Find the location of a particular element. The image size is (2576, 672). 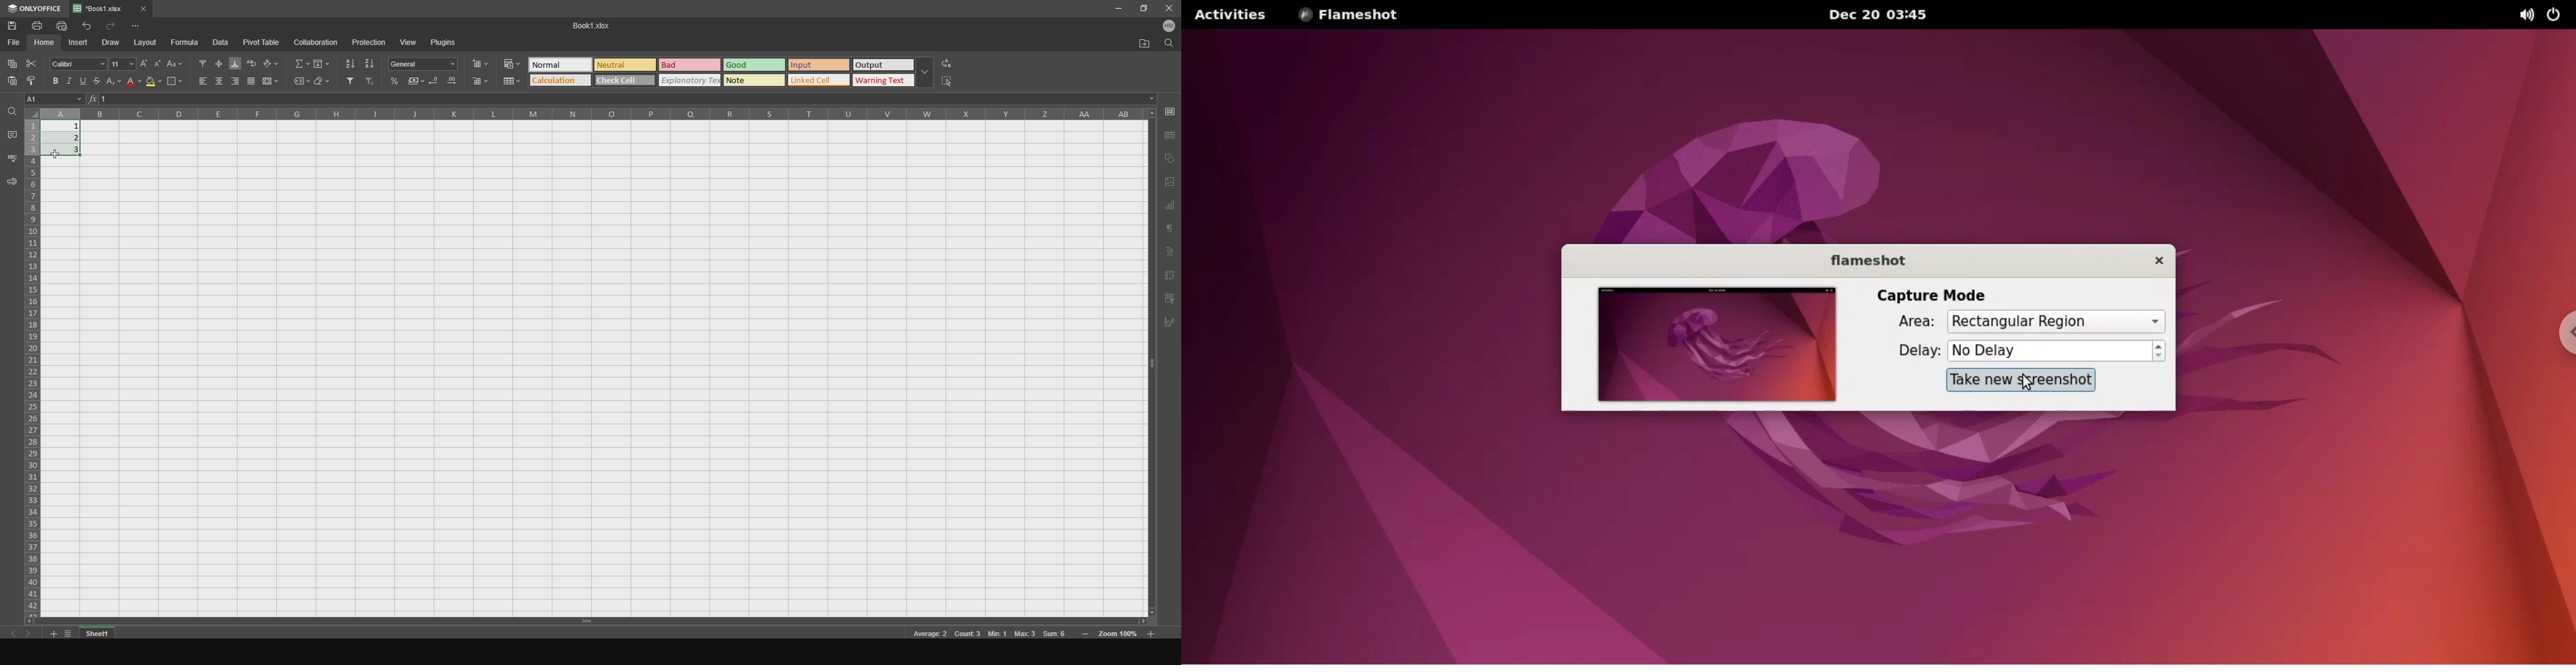

title name is located at coordinates (588, 25).